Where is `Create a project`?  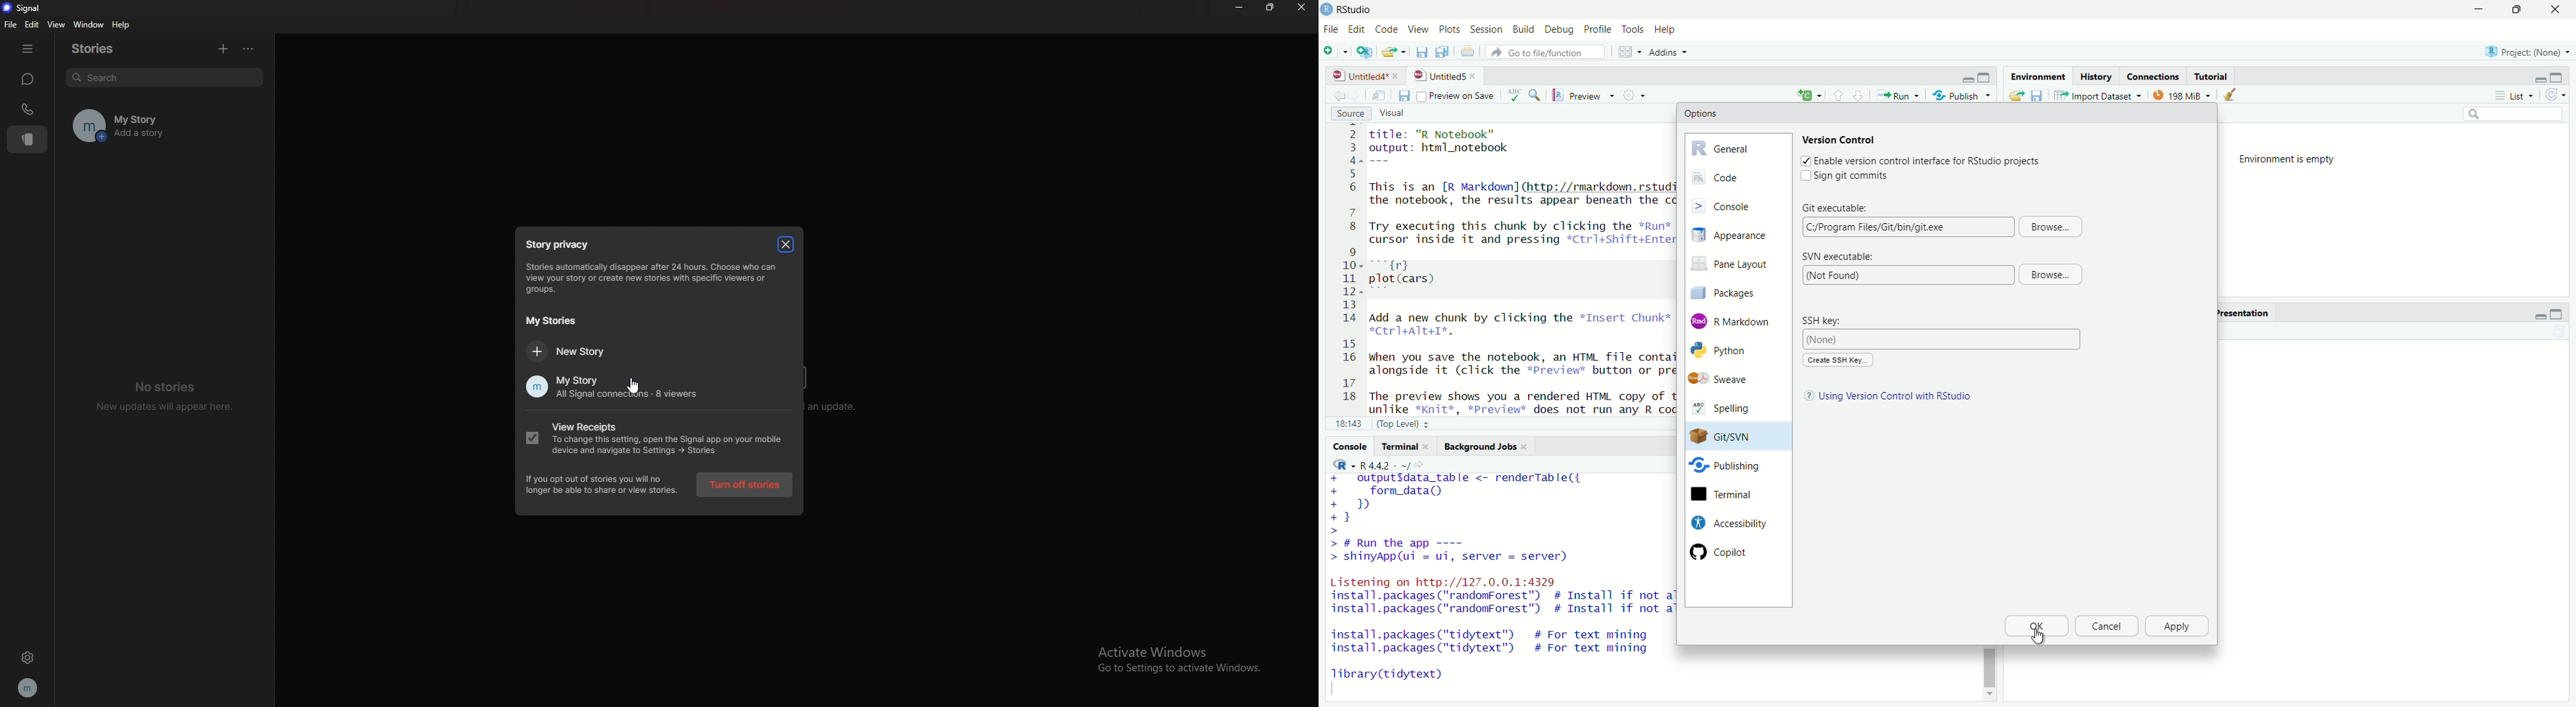
Create a project is located at coordinates (1365, 51).